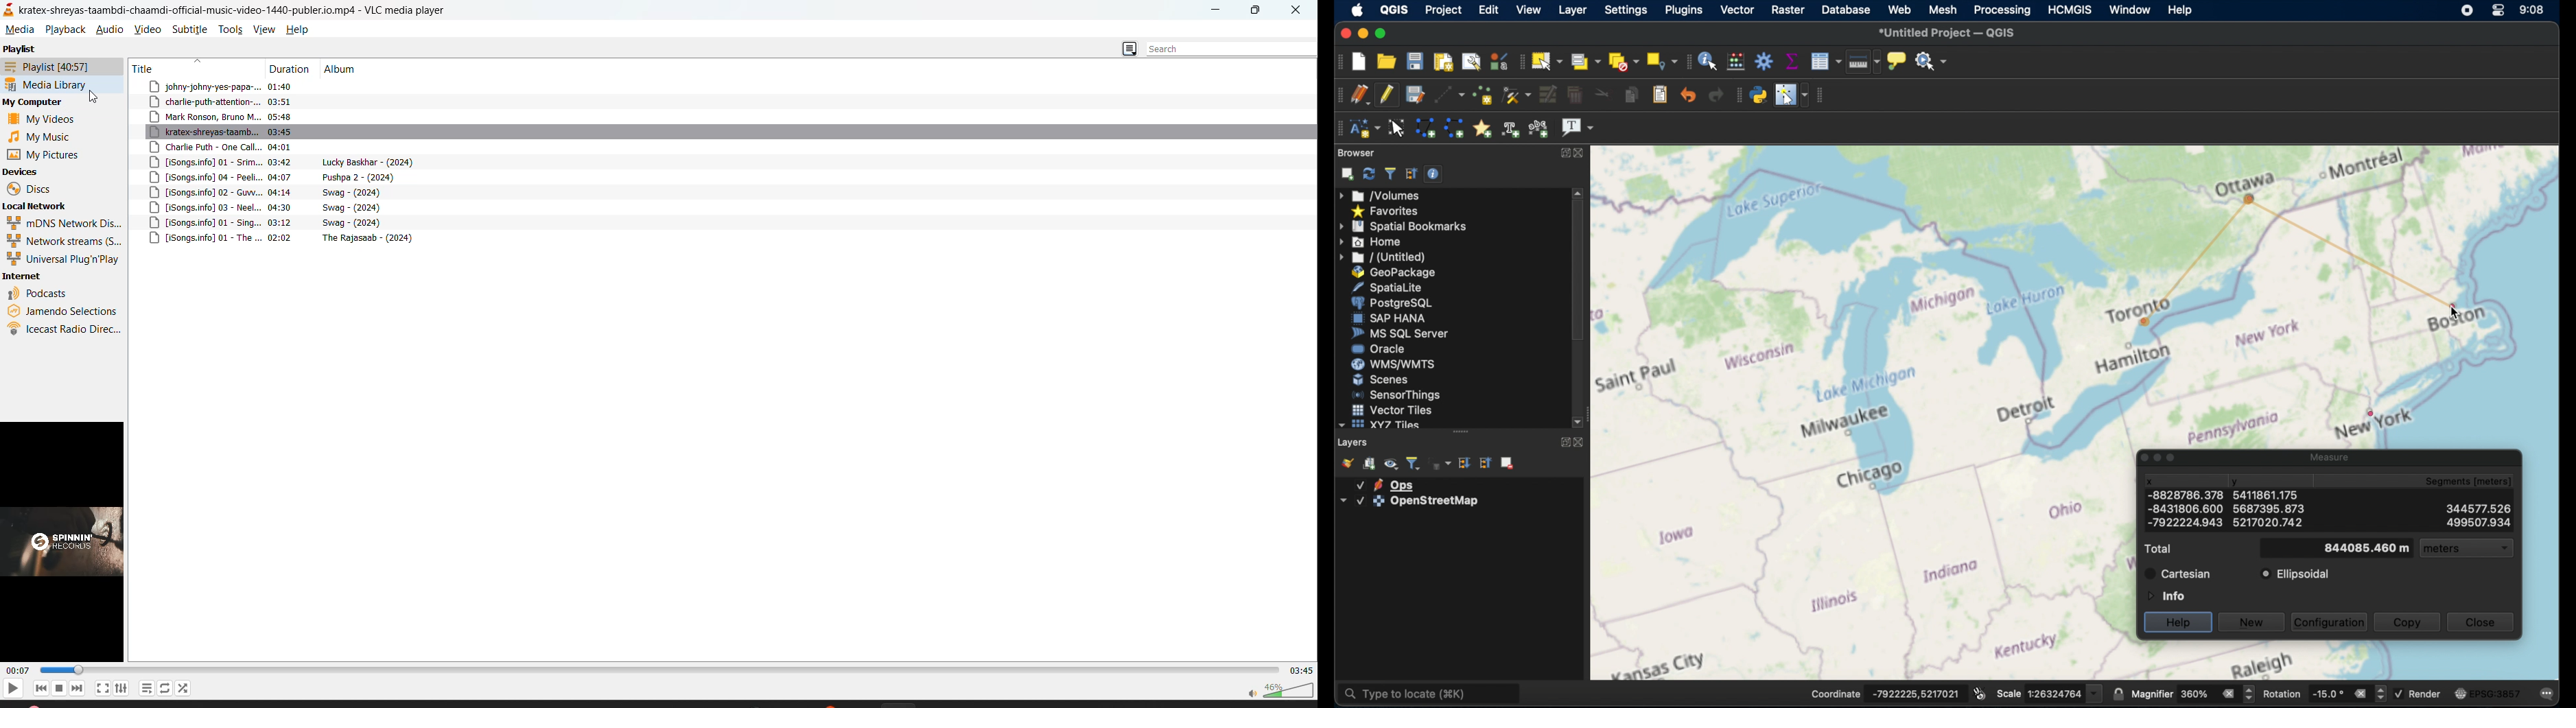 The width and height of the screenshot is (2576, 728). What do you see at coordinates (1586, 61) in the screenshot?
I see `select features by value` at bounding box center [1586, 61].